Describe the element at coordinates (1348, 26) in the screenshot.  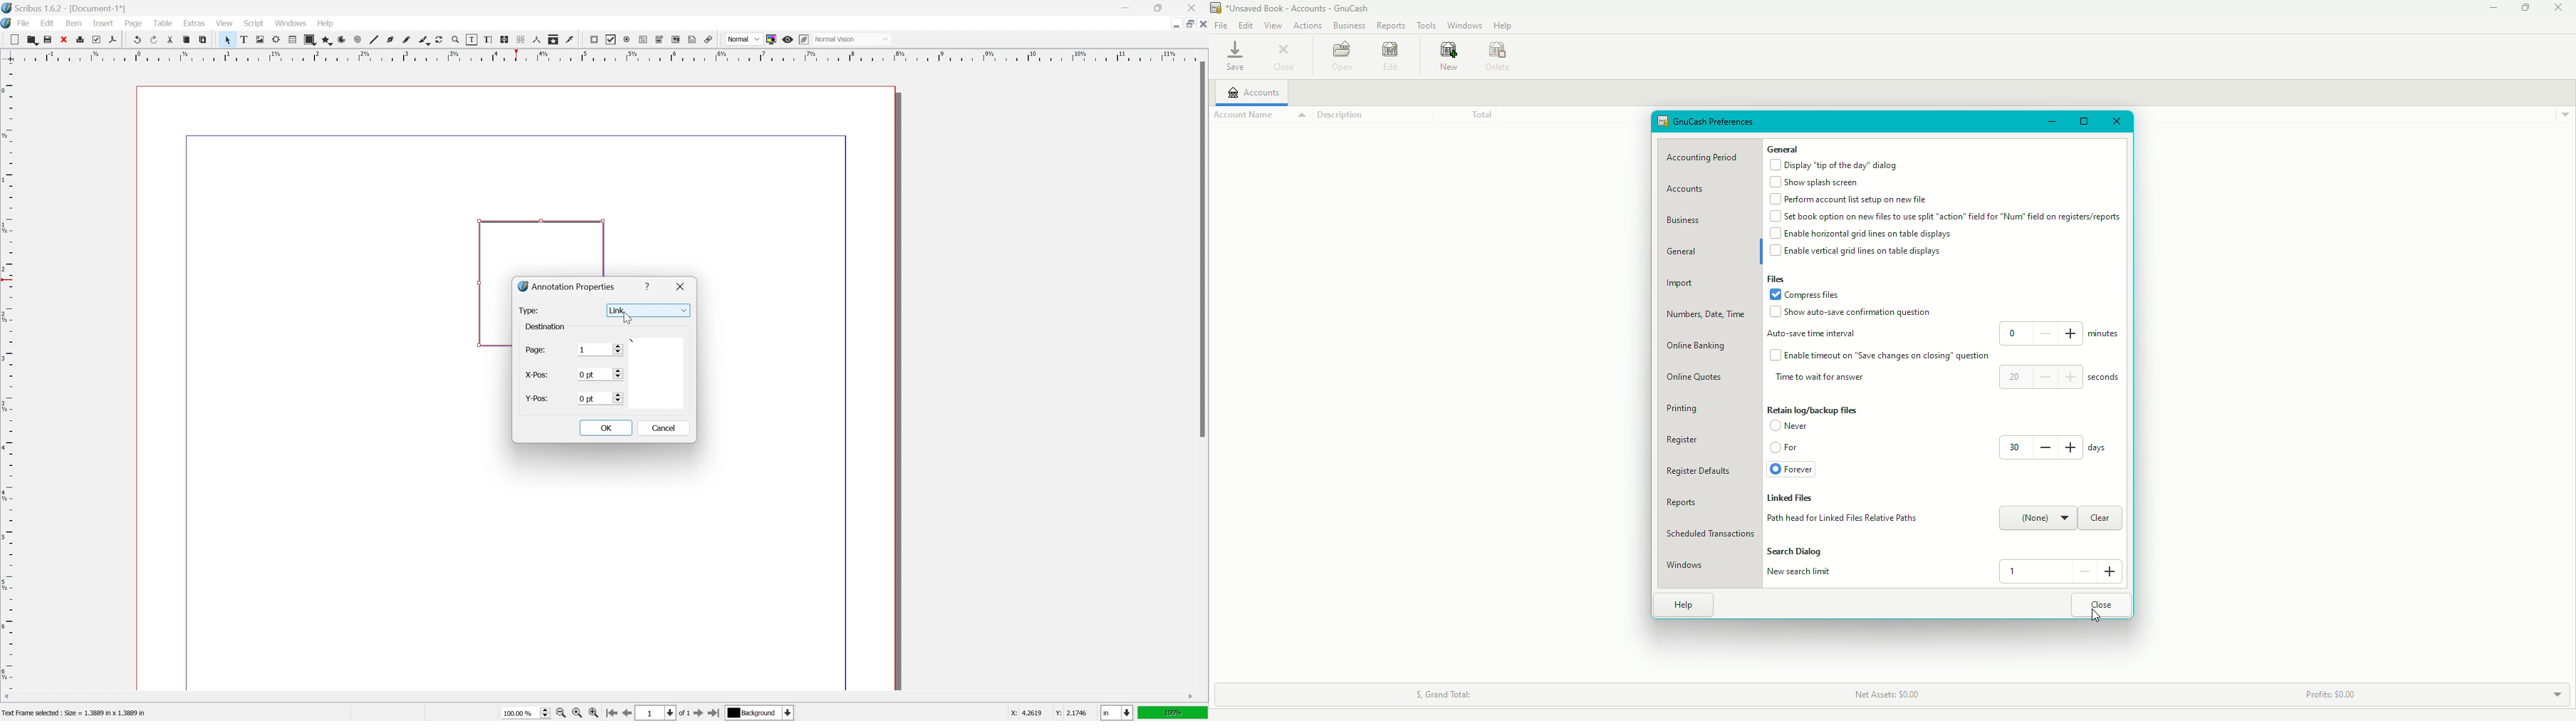
I see `Business` at that location.